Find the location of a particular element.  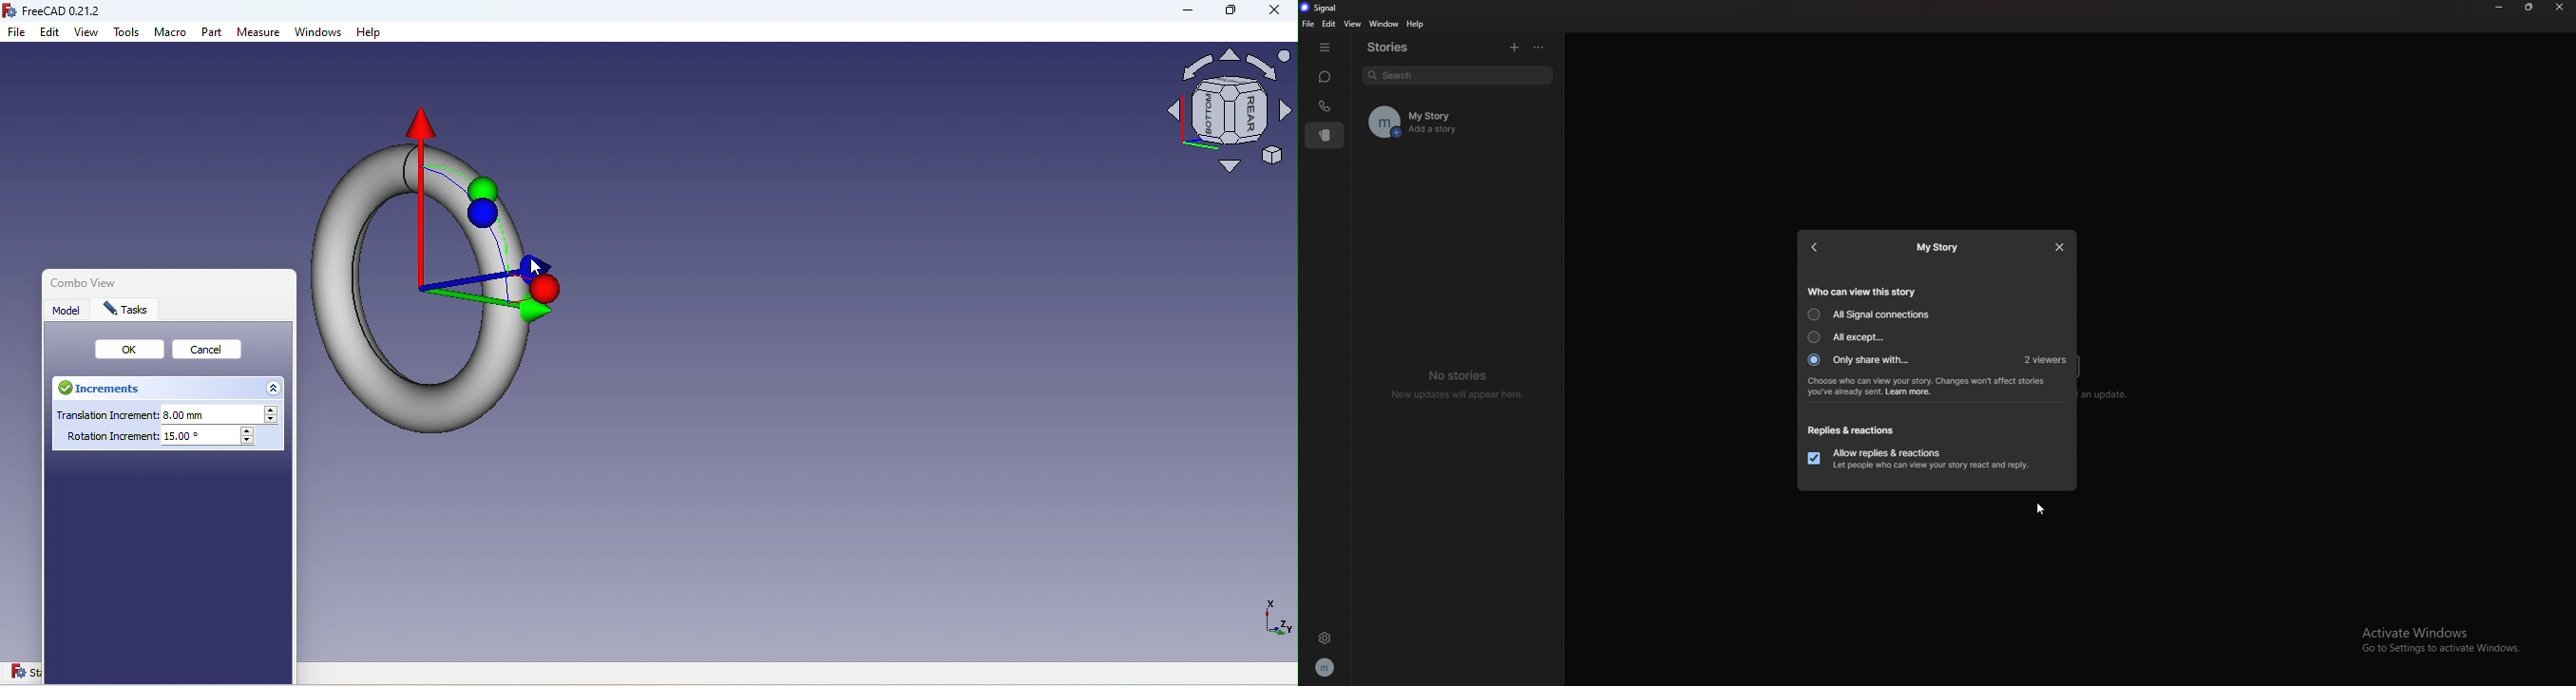

my story is located at coordinates (1938, 248).